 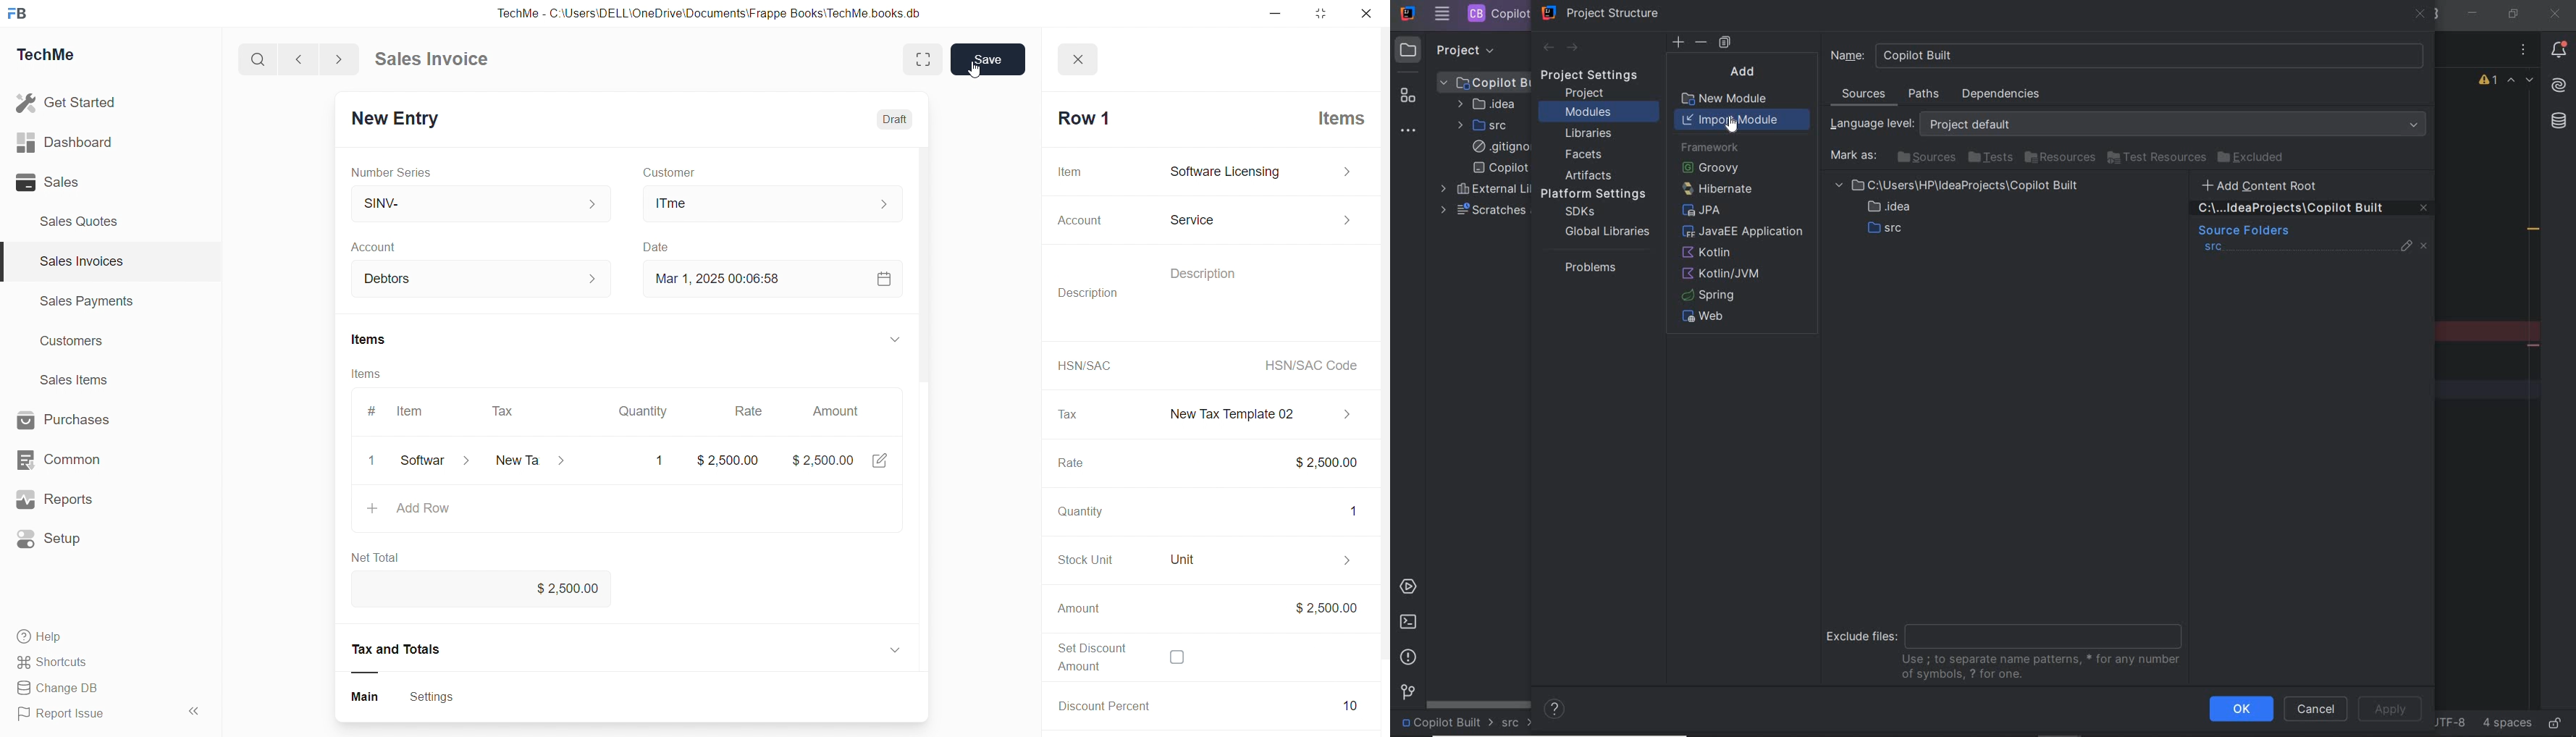 I want to click on Unit, so click(x=1252, y=560).